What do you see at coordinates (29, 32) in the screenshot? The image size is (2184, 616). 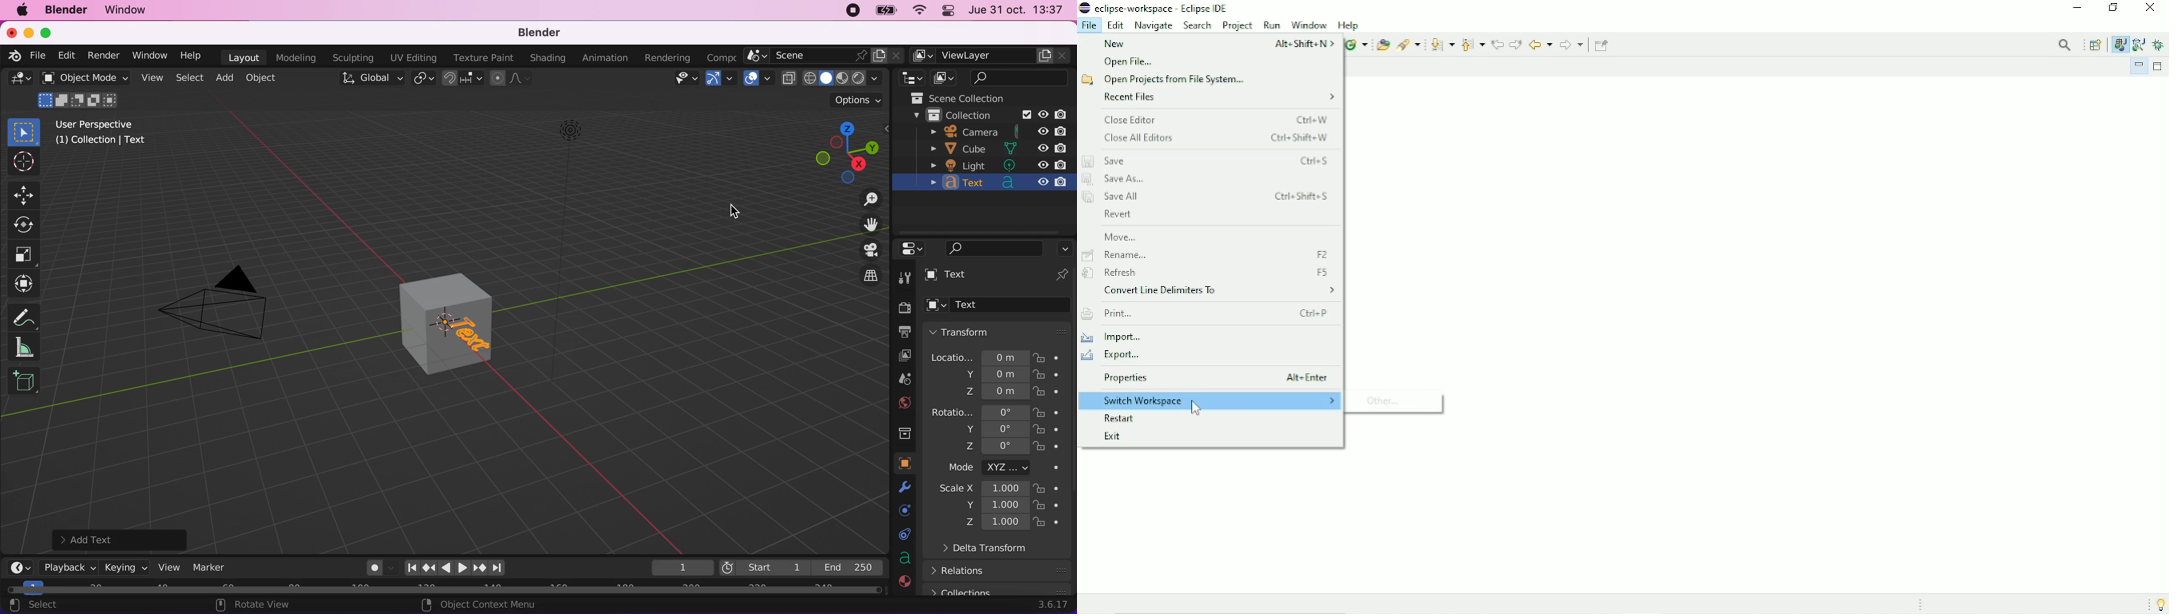 I see `minimize` at bounding box center [29, 32].